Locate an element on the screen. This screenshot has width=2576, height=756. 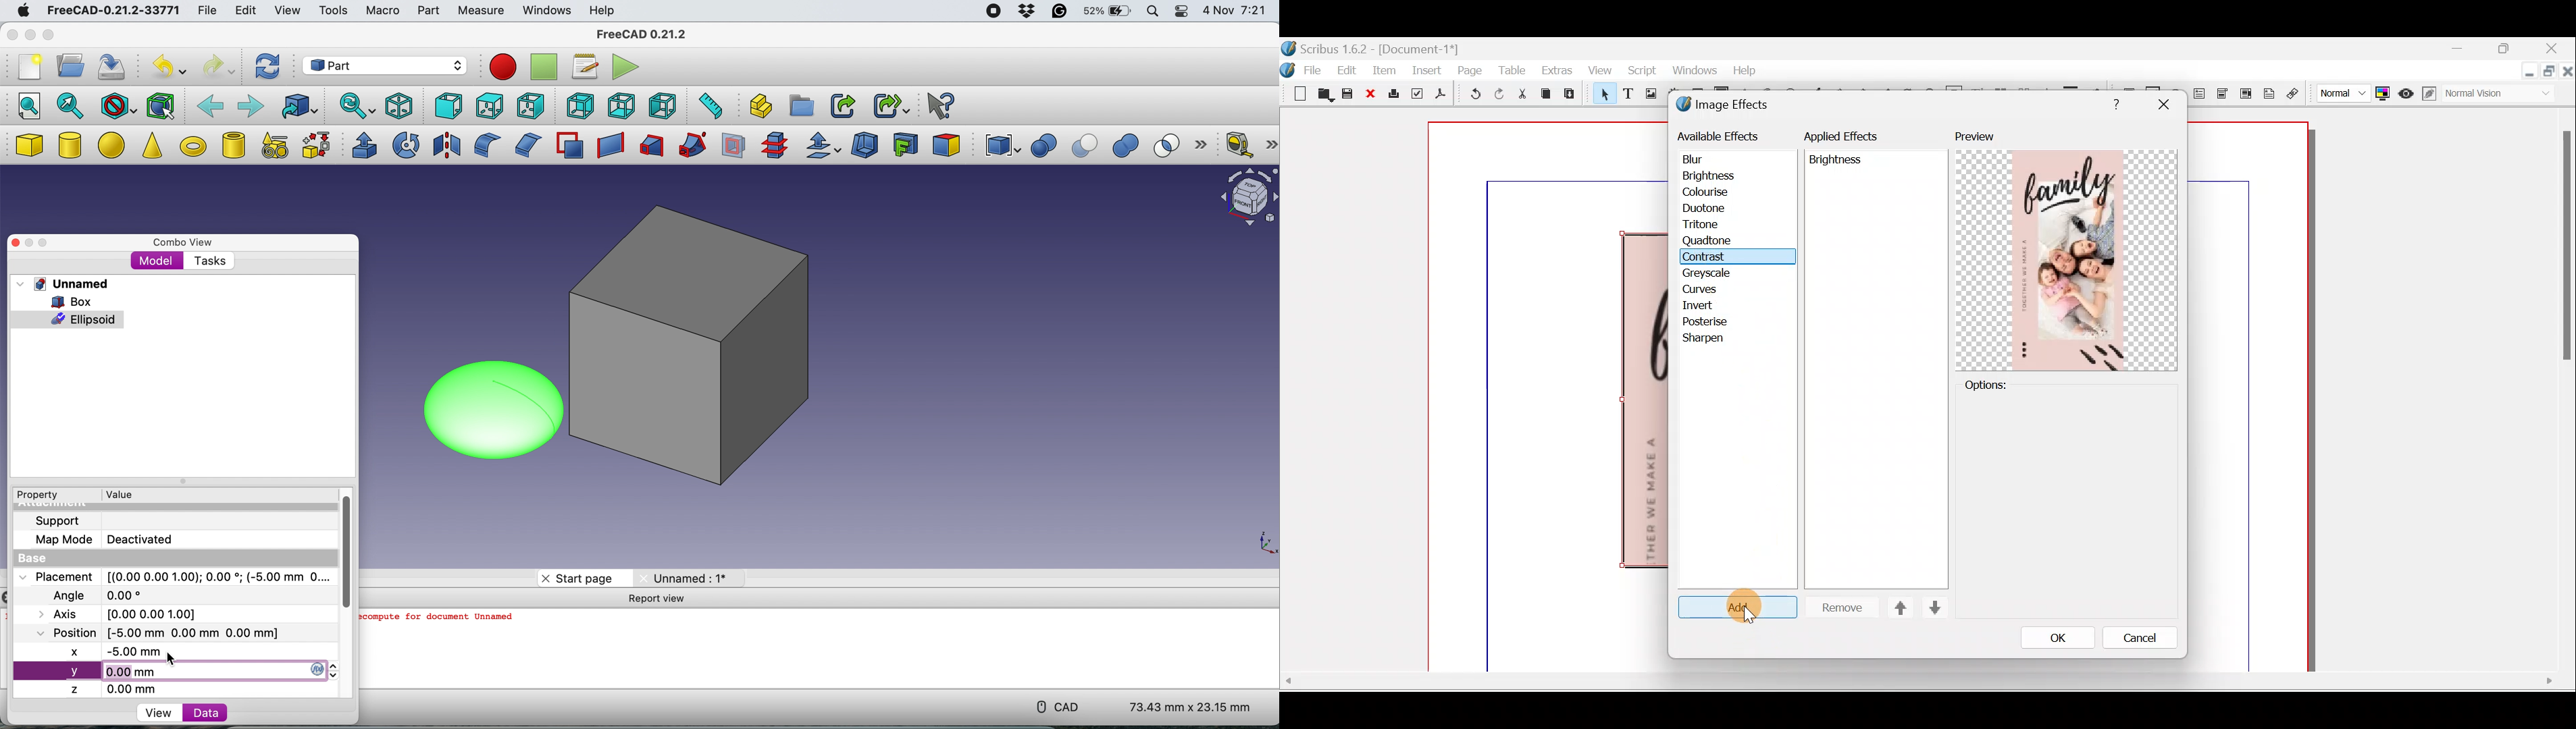
fit selection is located at coordinates (70, 105).